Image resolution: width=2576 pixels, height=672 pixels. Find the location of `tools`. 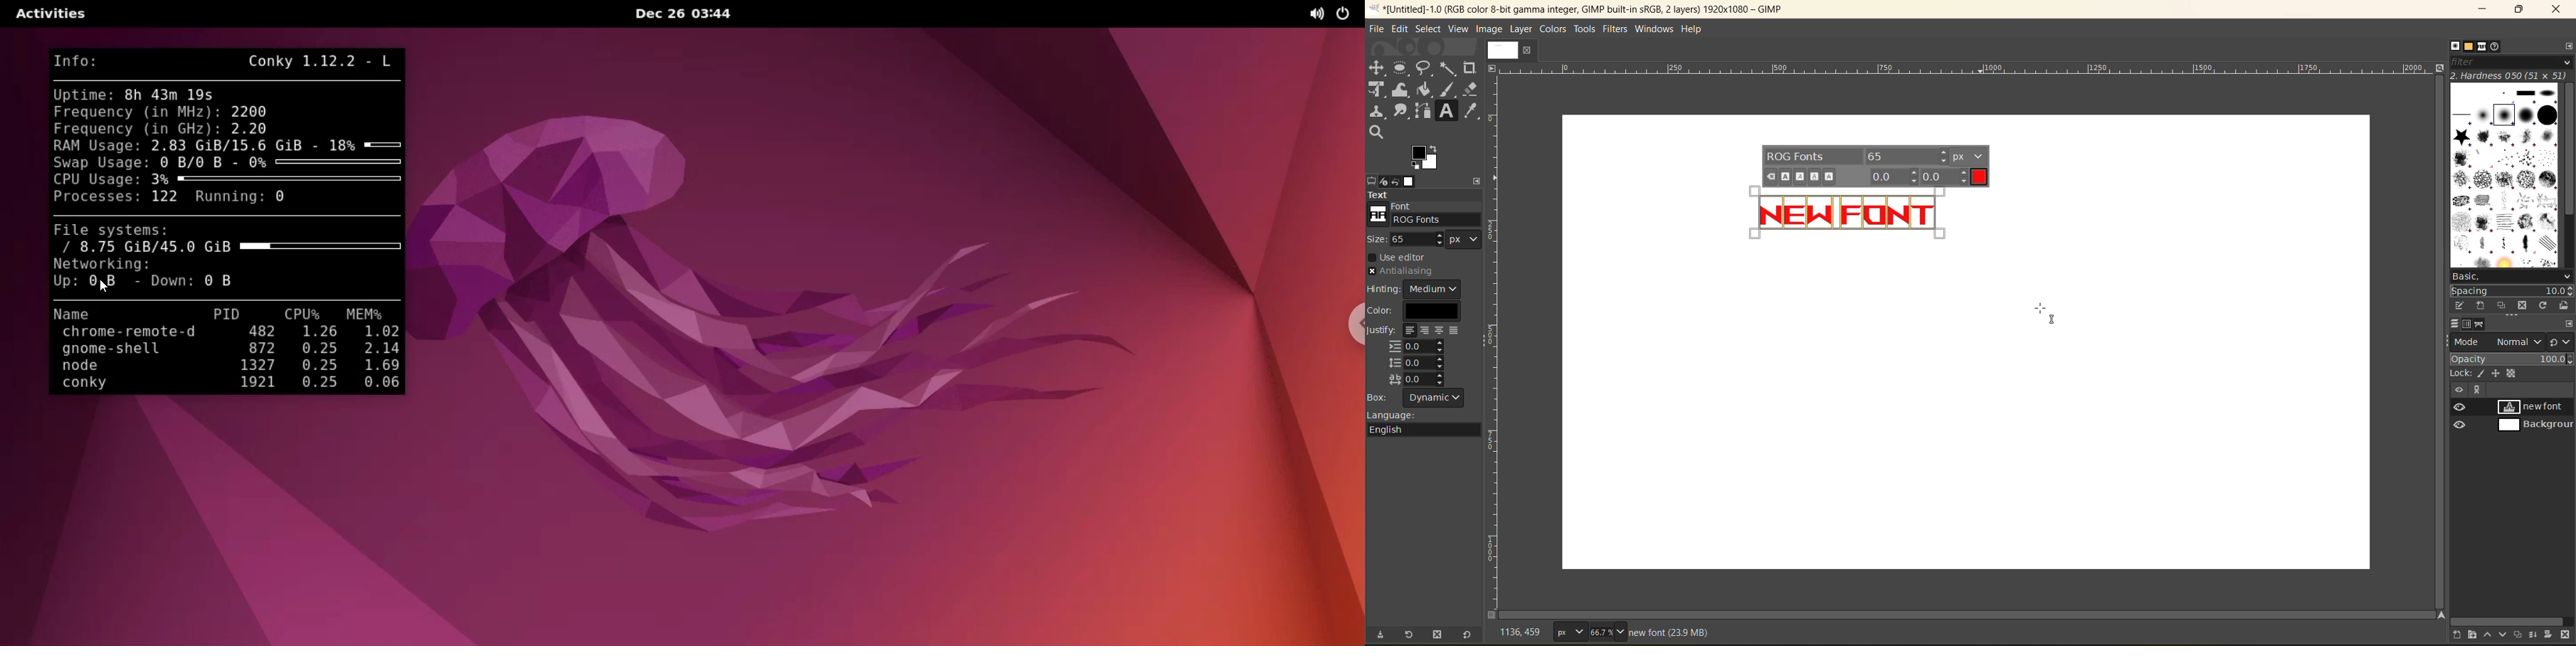

tools is located at coordinates (1425, 101).